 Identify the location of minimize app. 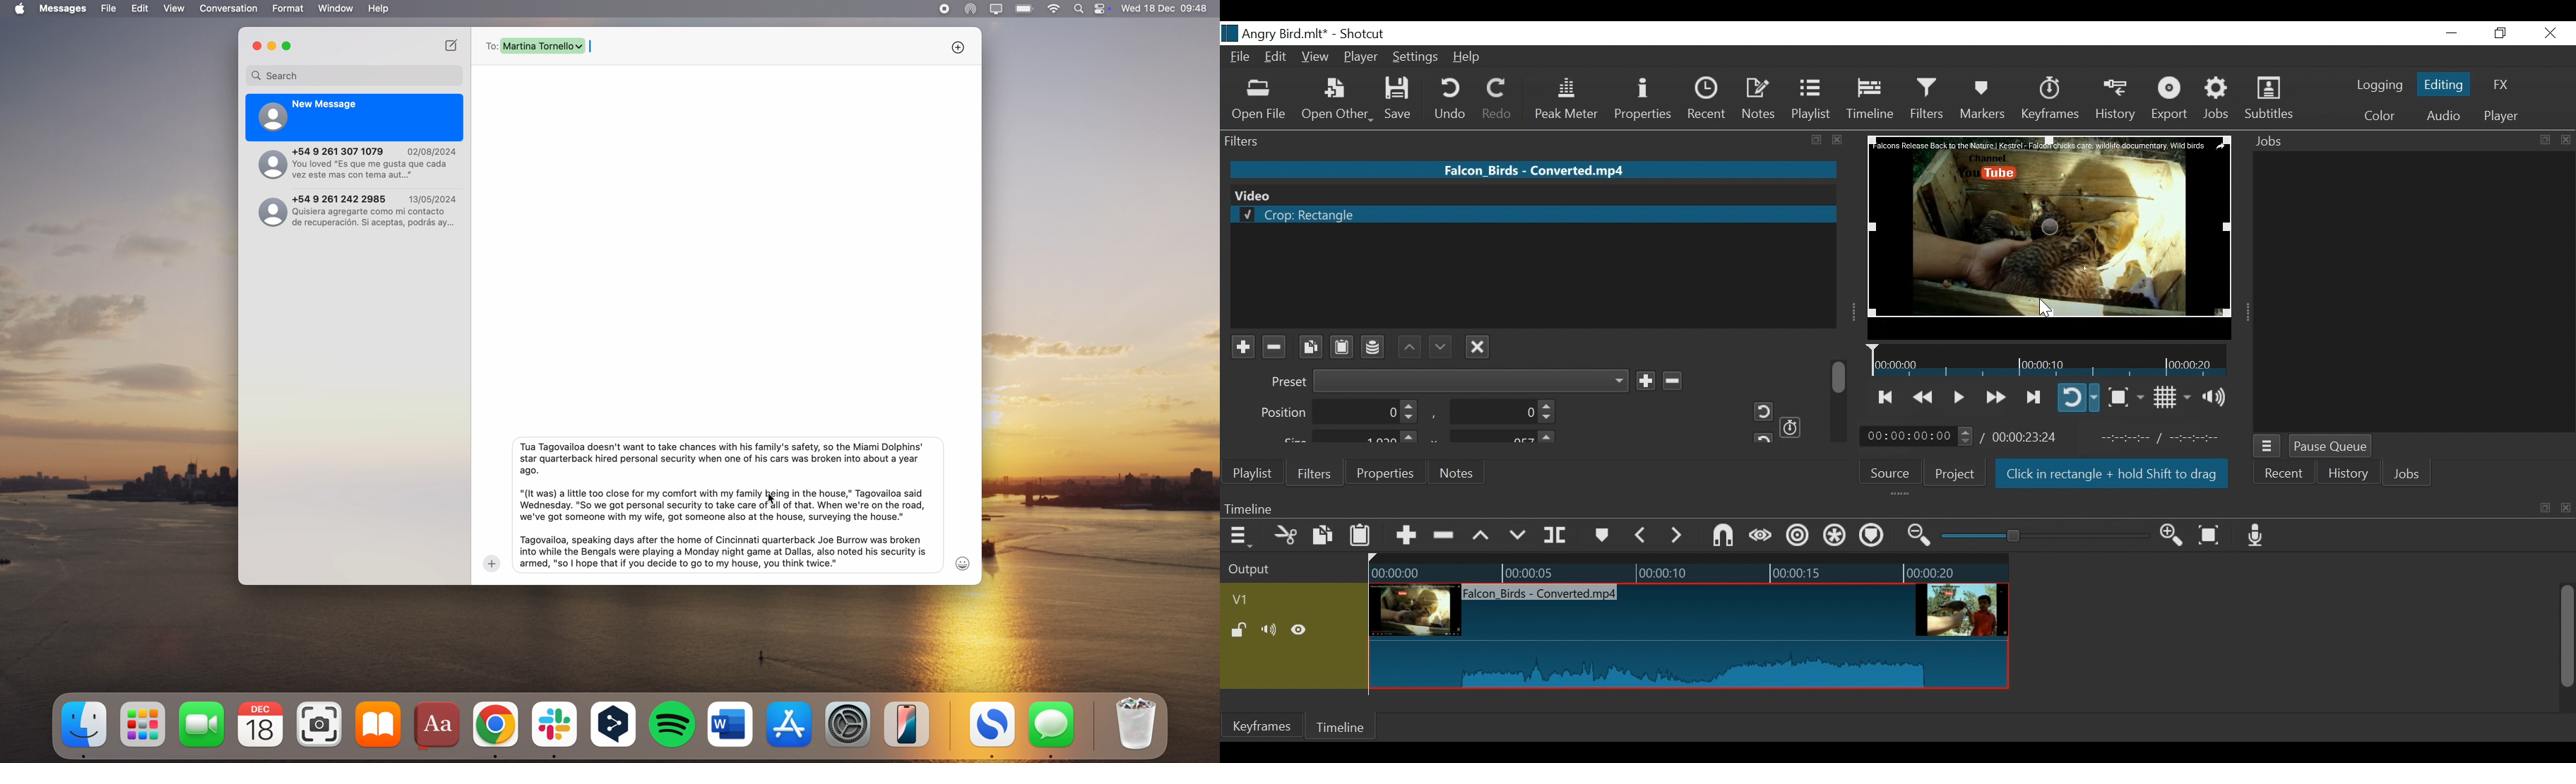
(272, 47).